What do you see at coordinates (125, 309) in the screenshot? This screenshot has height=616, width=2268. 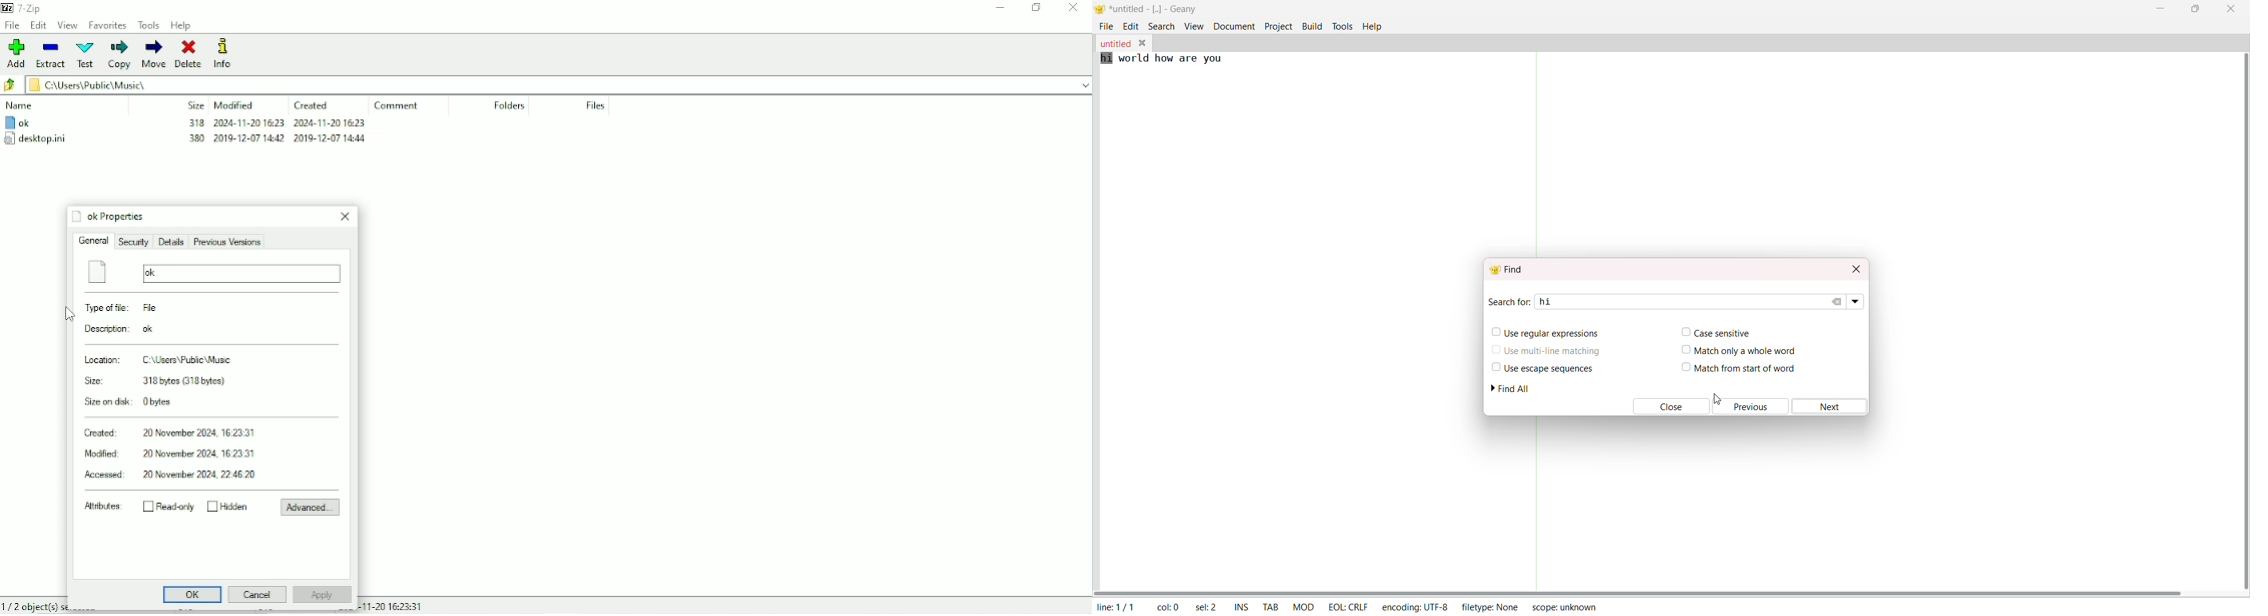 I see `Type of file` at bounding box center [125, 309].